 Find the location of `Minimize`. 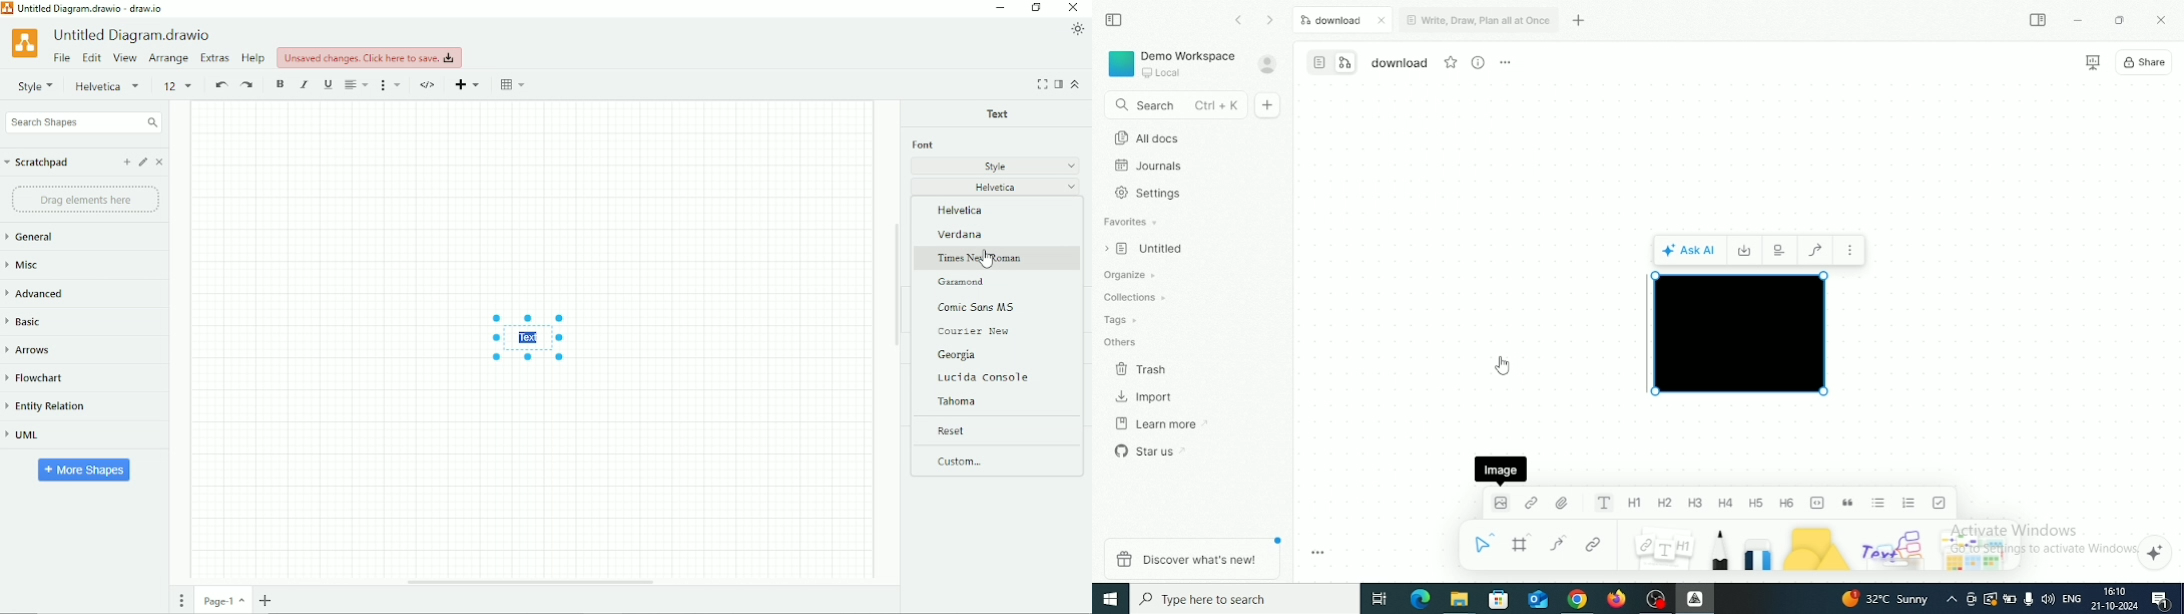

Minimize is located at coordinates (2078, 19).